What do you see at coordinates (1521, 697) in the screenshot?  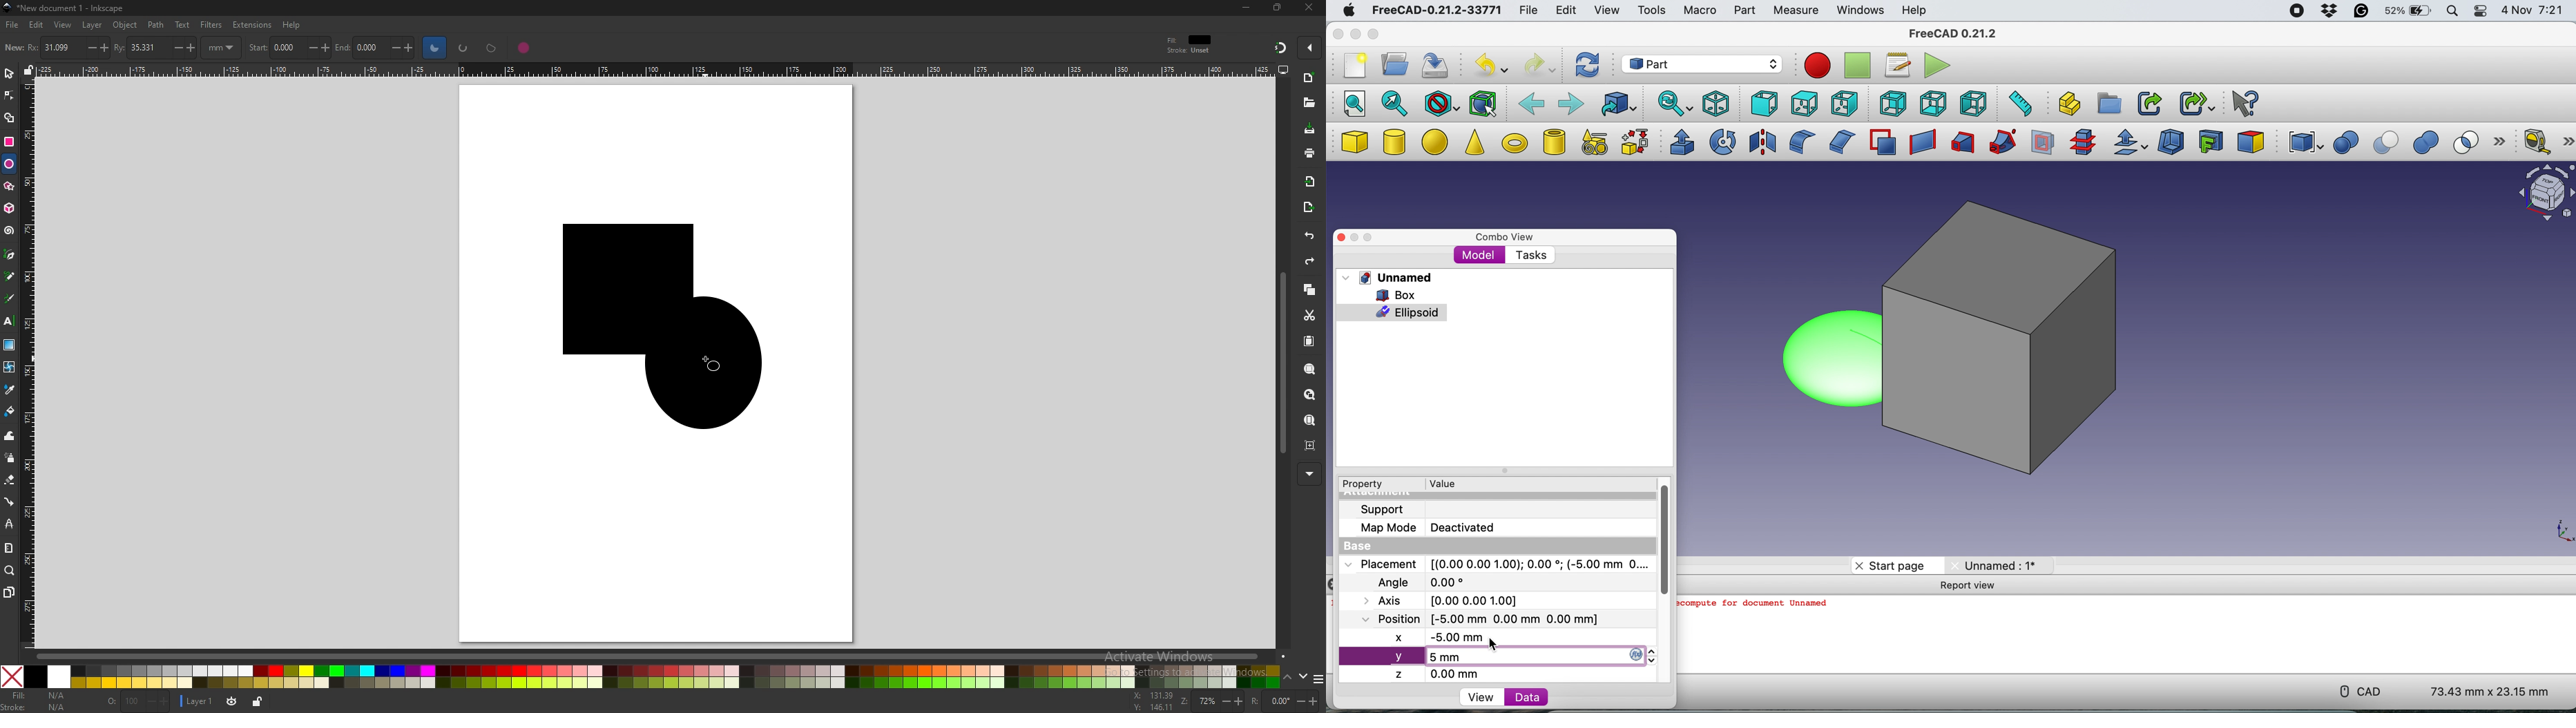 I see `data` at bounding box center [1521, 697].